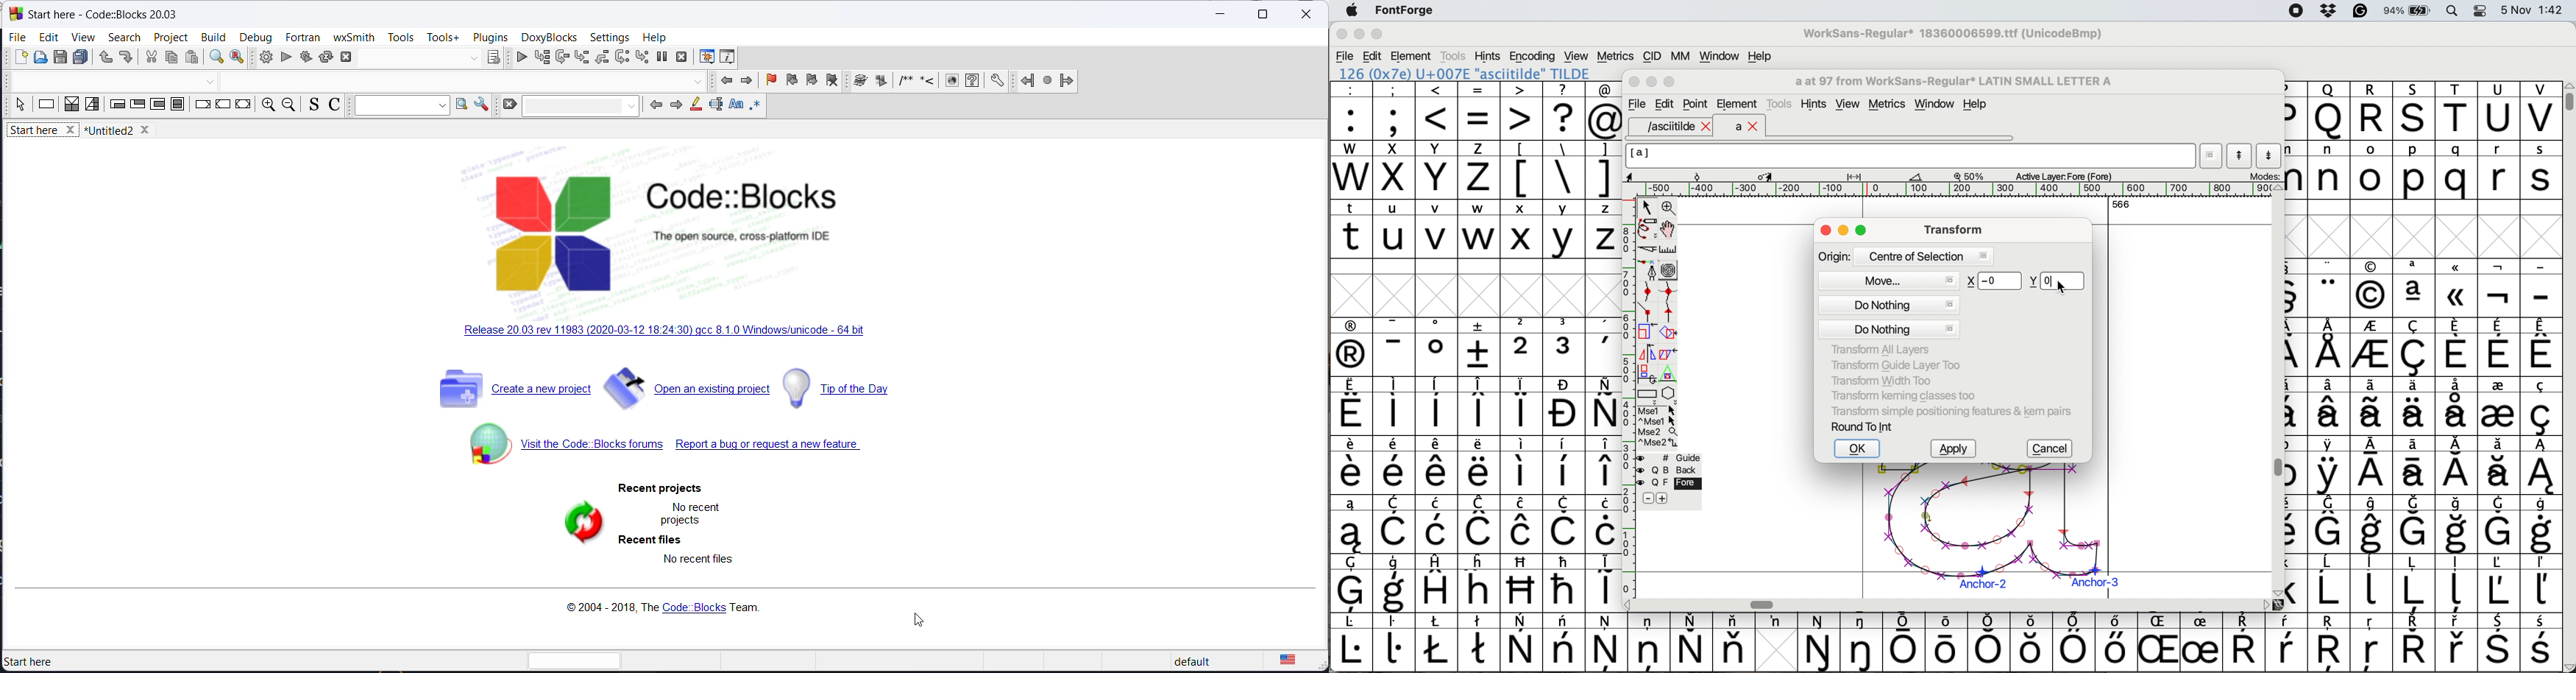 The image size is (2576, 700). Describe the element at coordinates (2484, 10) in the screenshot. I see `control center` at that location.